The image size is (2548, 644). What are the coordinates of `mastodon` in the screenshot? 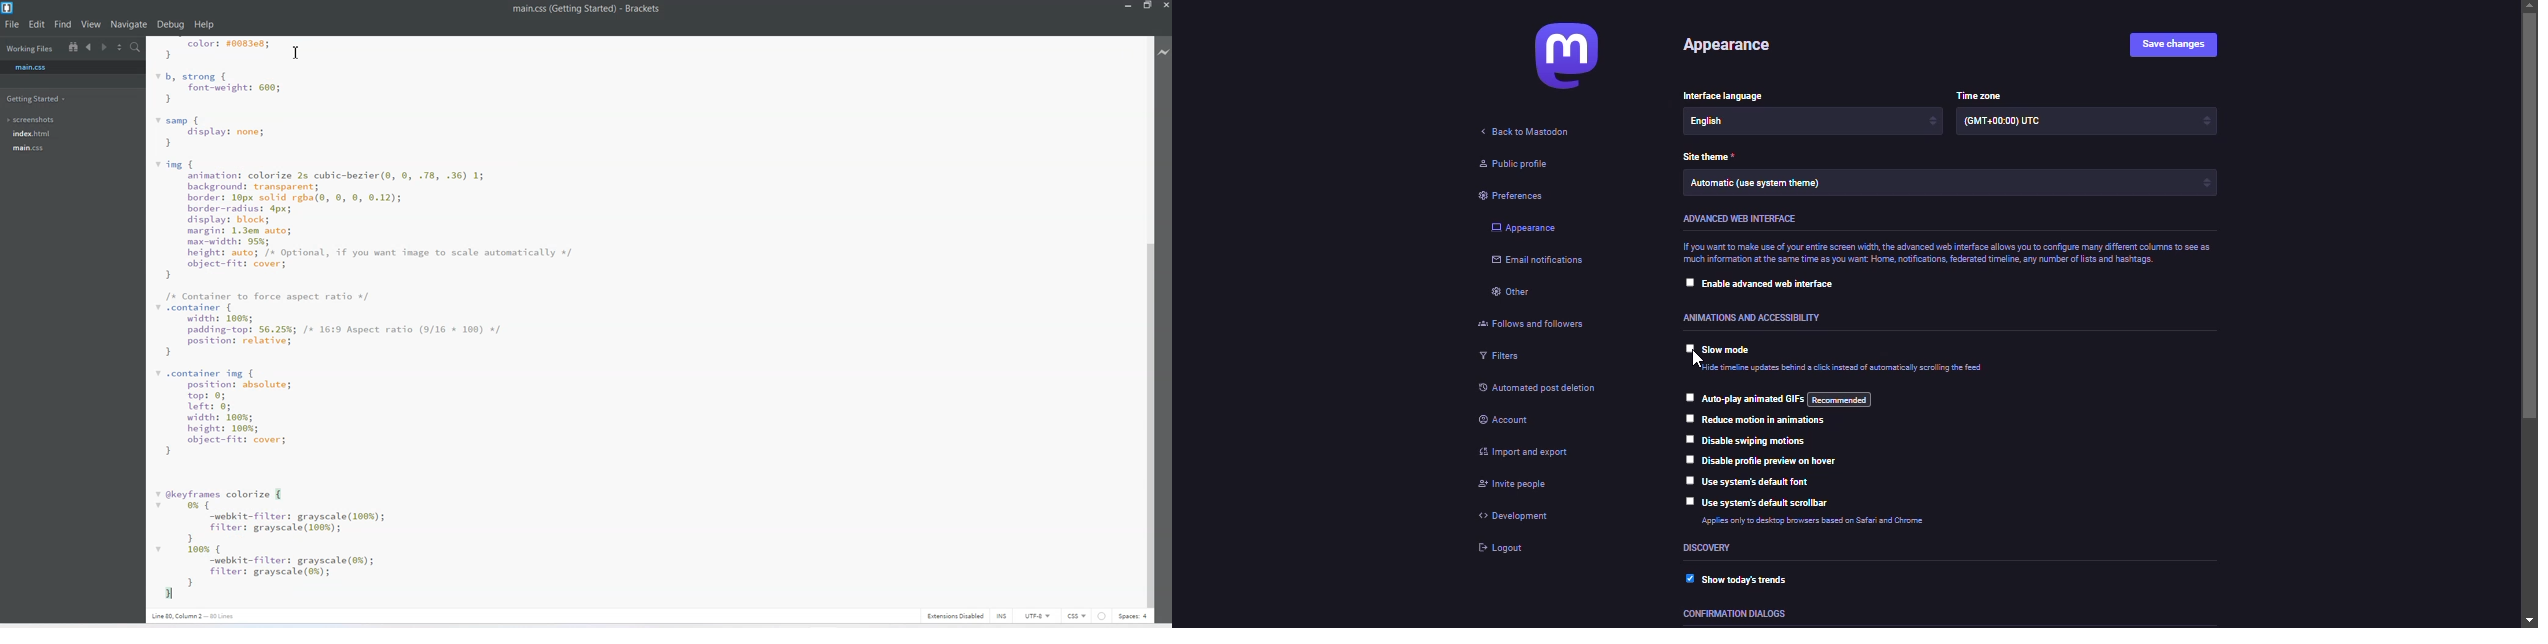 It's located at (1568, 57).